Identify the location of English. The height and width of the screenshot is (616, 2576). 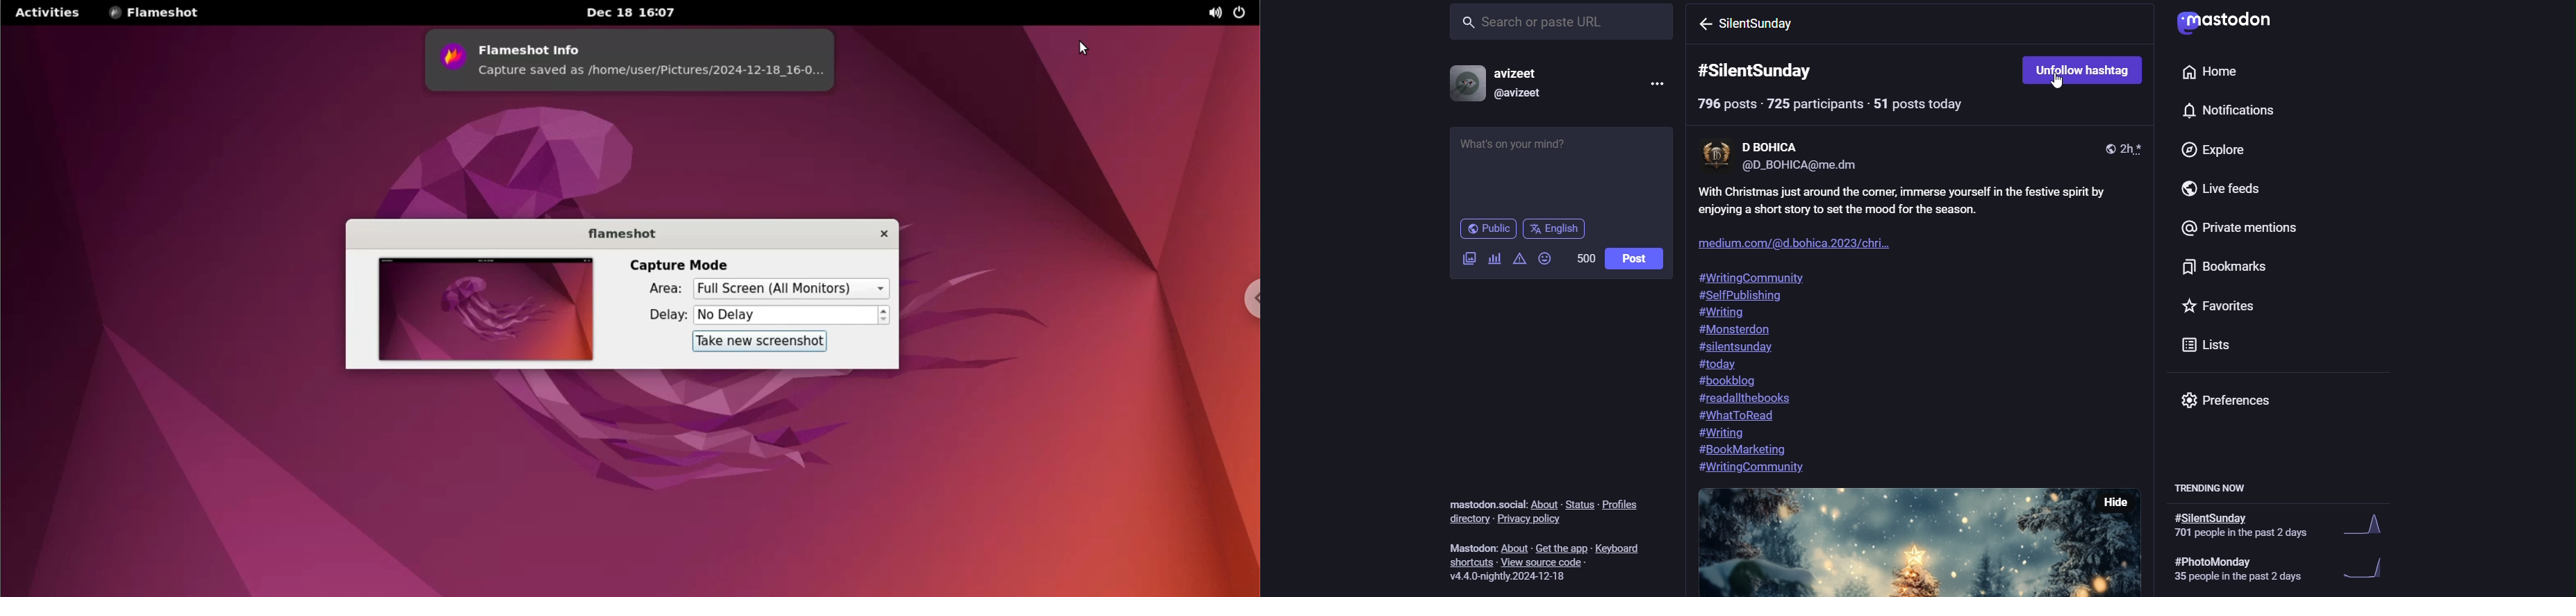
(1553, 228).